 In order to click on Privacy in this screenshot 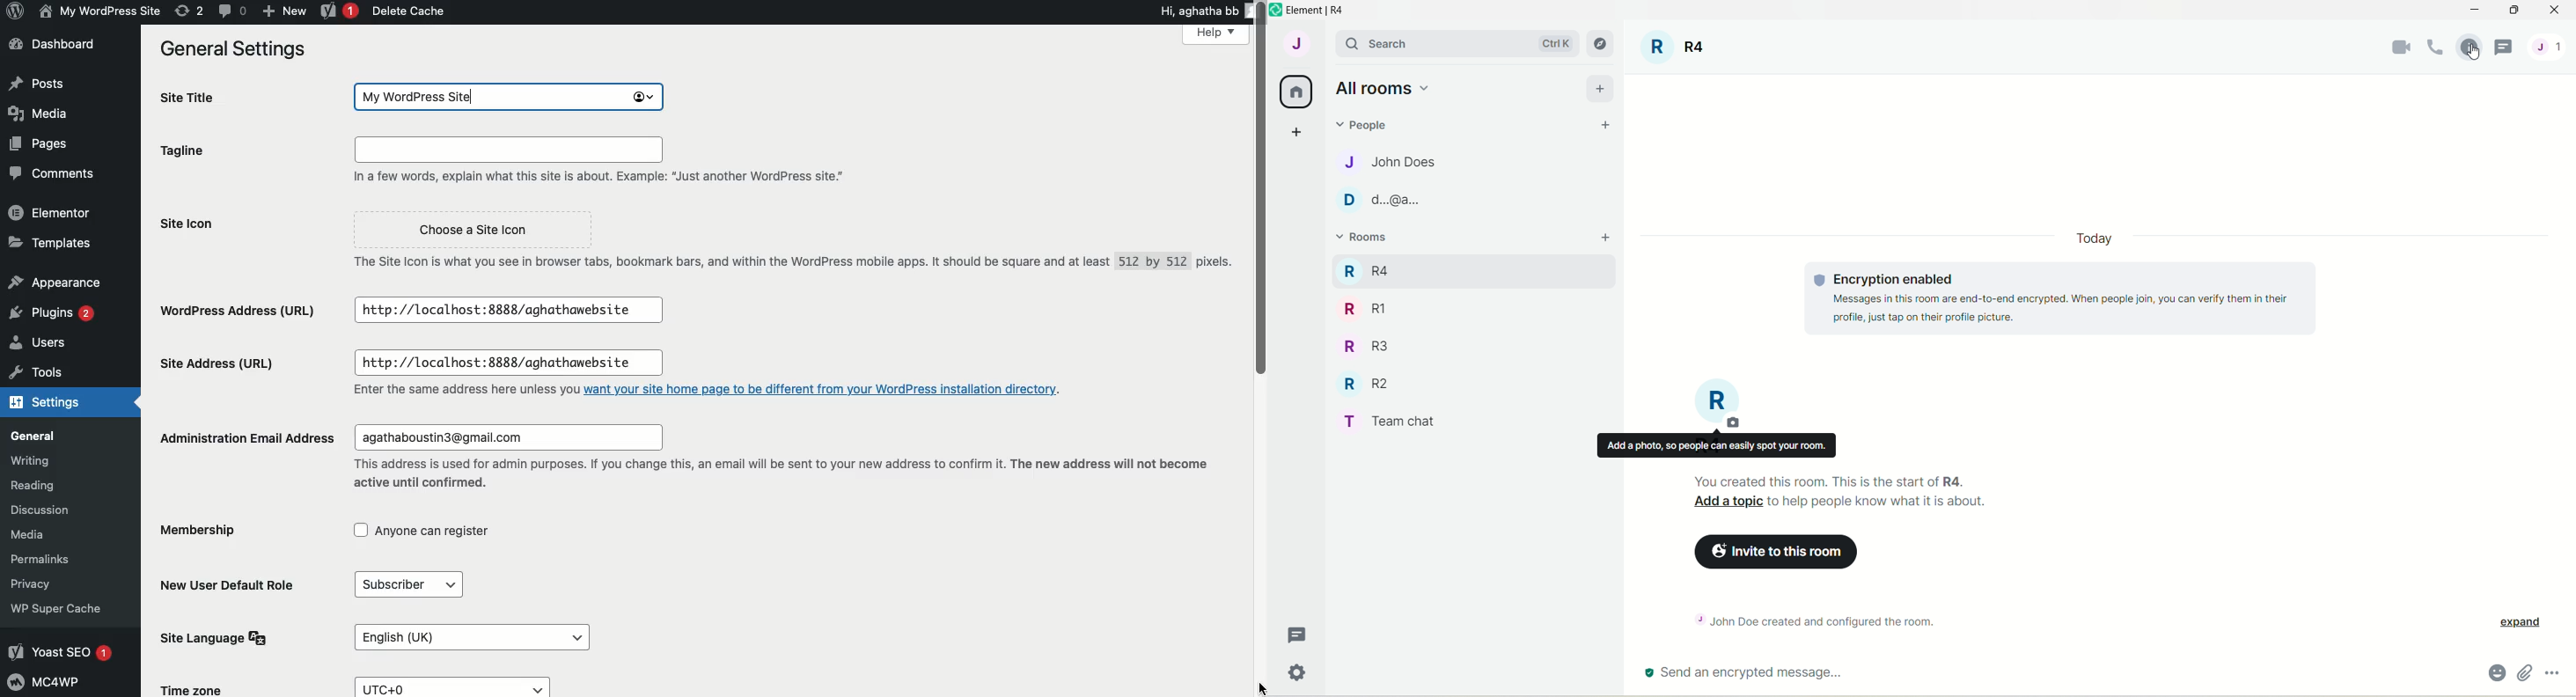, I will do `click(33, 585)`.